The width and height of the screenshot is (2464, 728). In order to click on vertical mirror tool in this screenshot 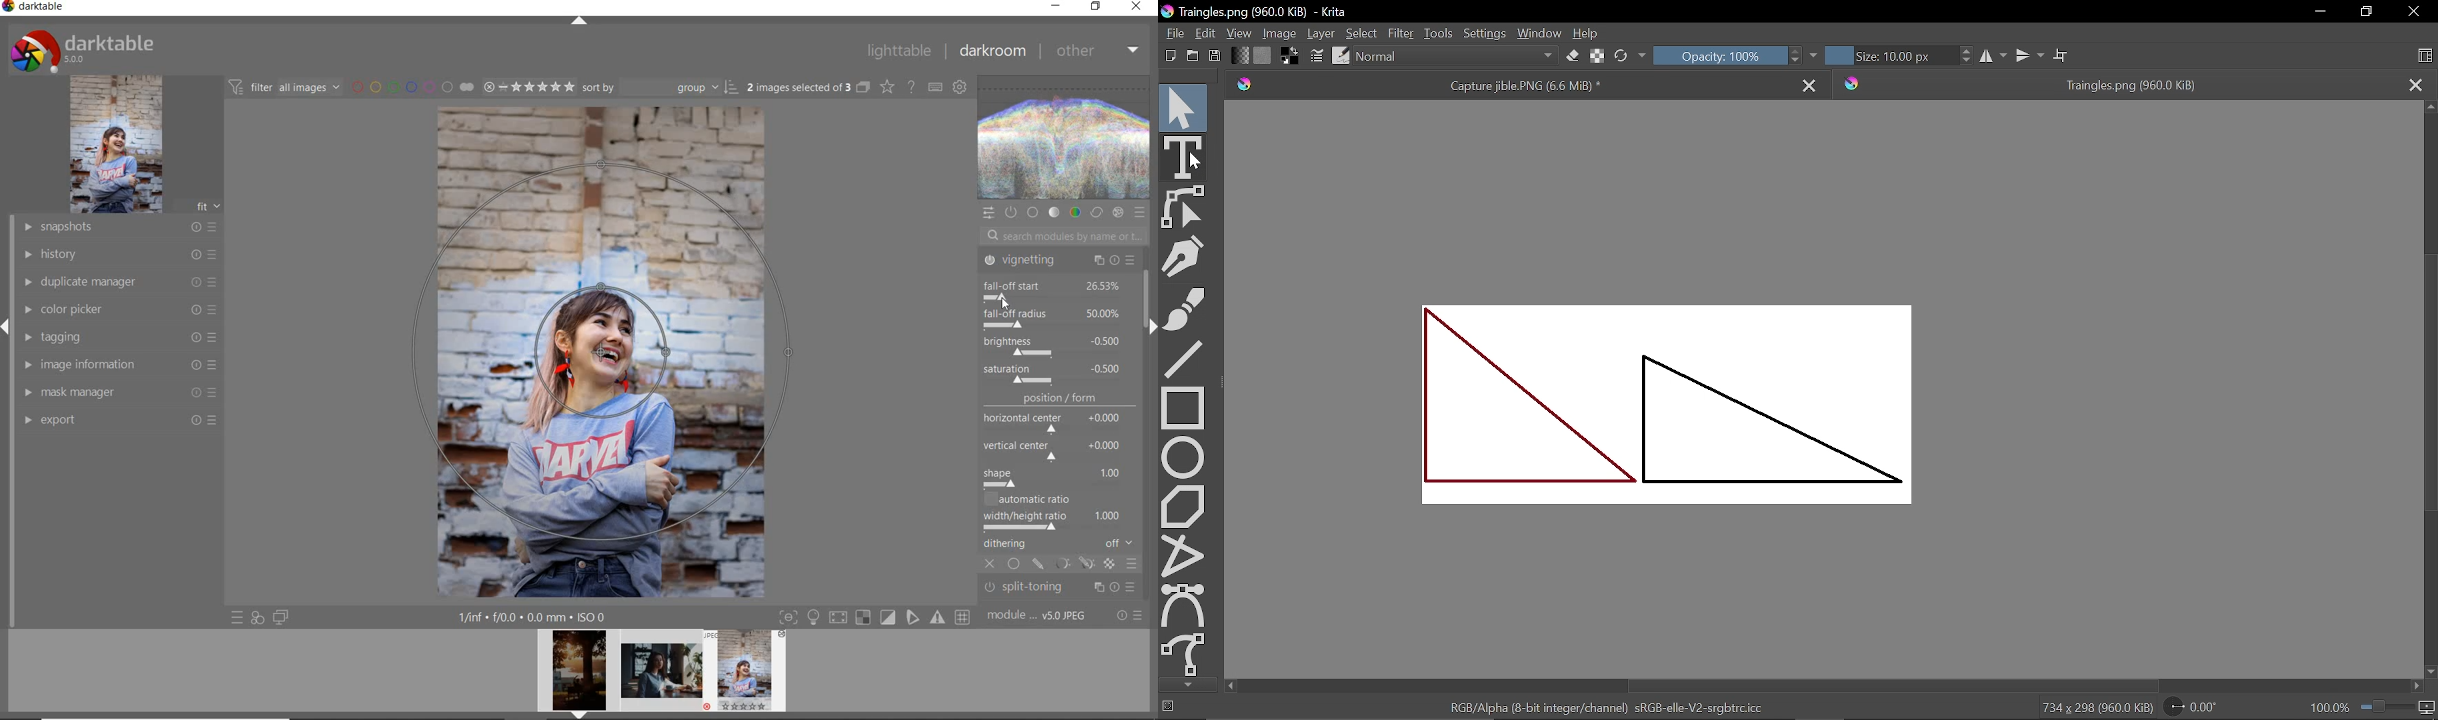, I will do `click(2029, 56)`.